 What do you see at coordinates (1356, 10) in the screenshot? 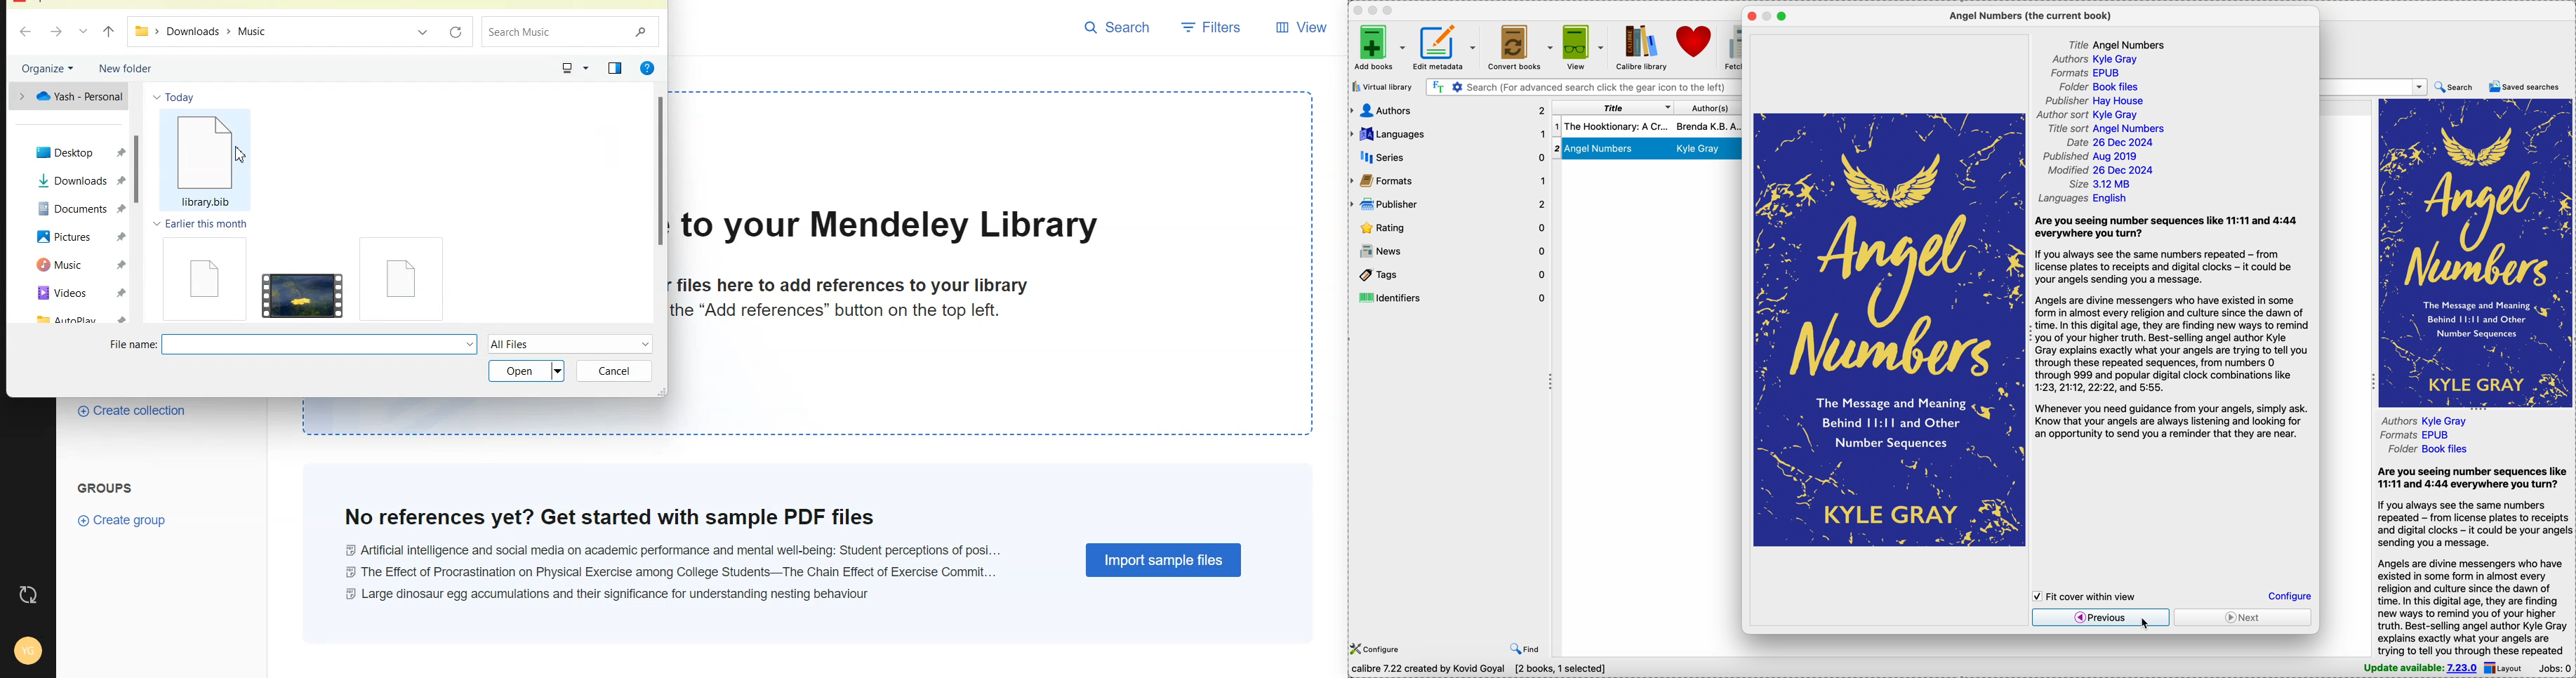
I see `close Calibre` at bounding box center [1356, 10].